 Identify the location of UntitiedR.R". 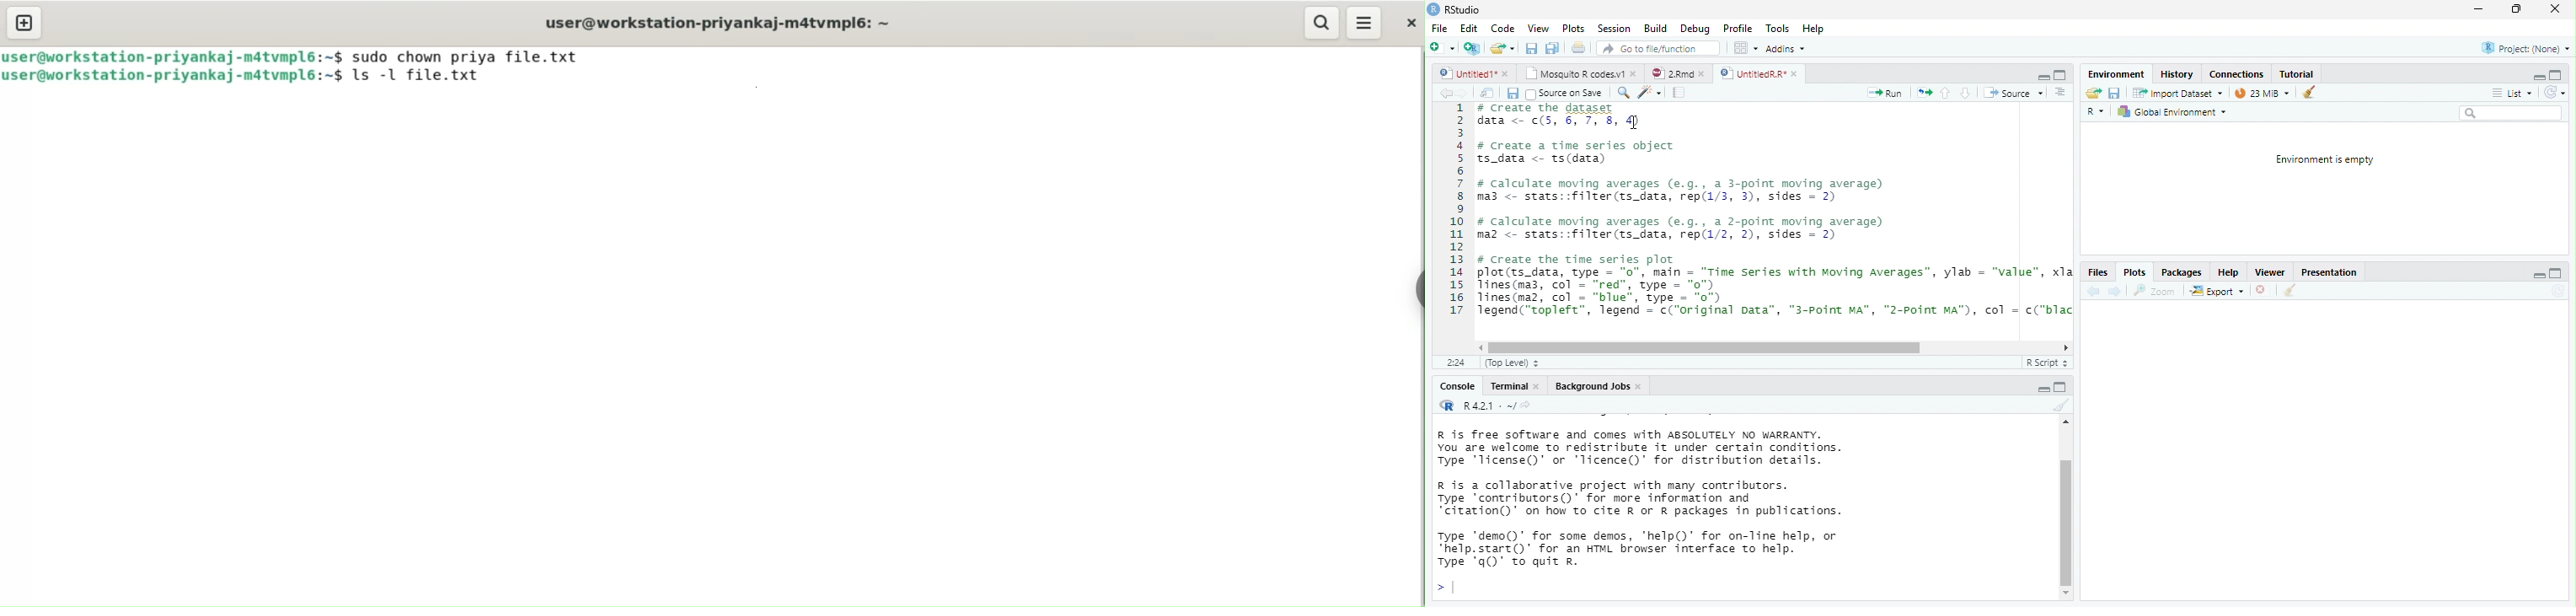
(1751, 73).